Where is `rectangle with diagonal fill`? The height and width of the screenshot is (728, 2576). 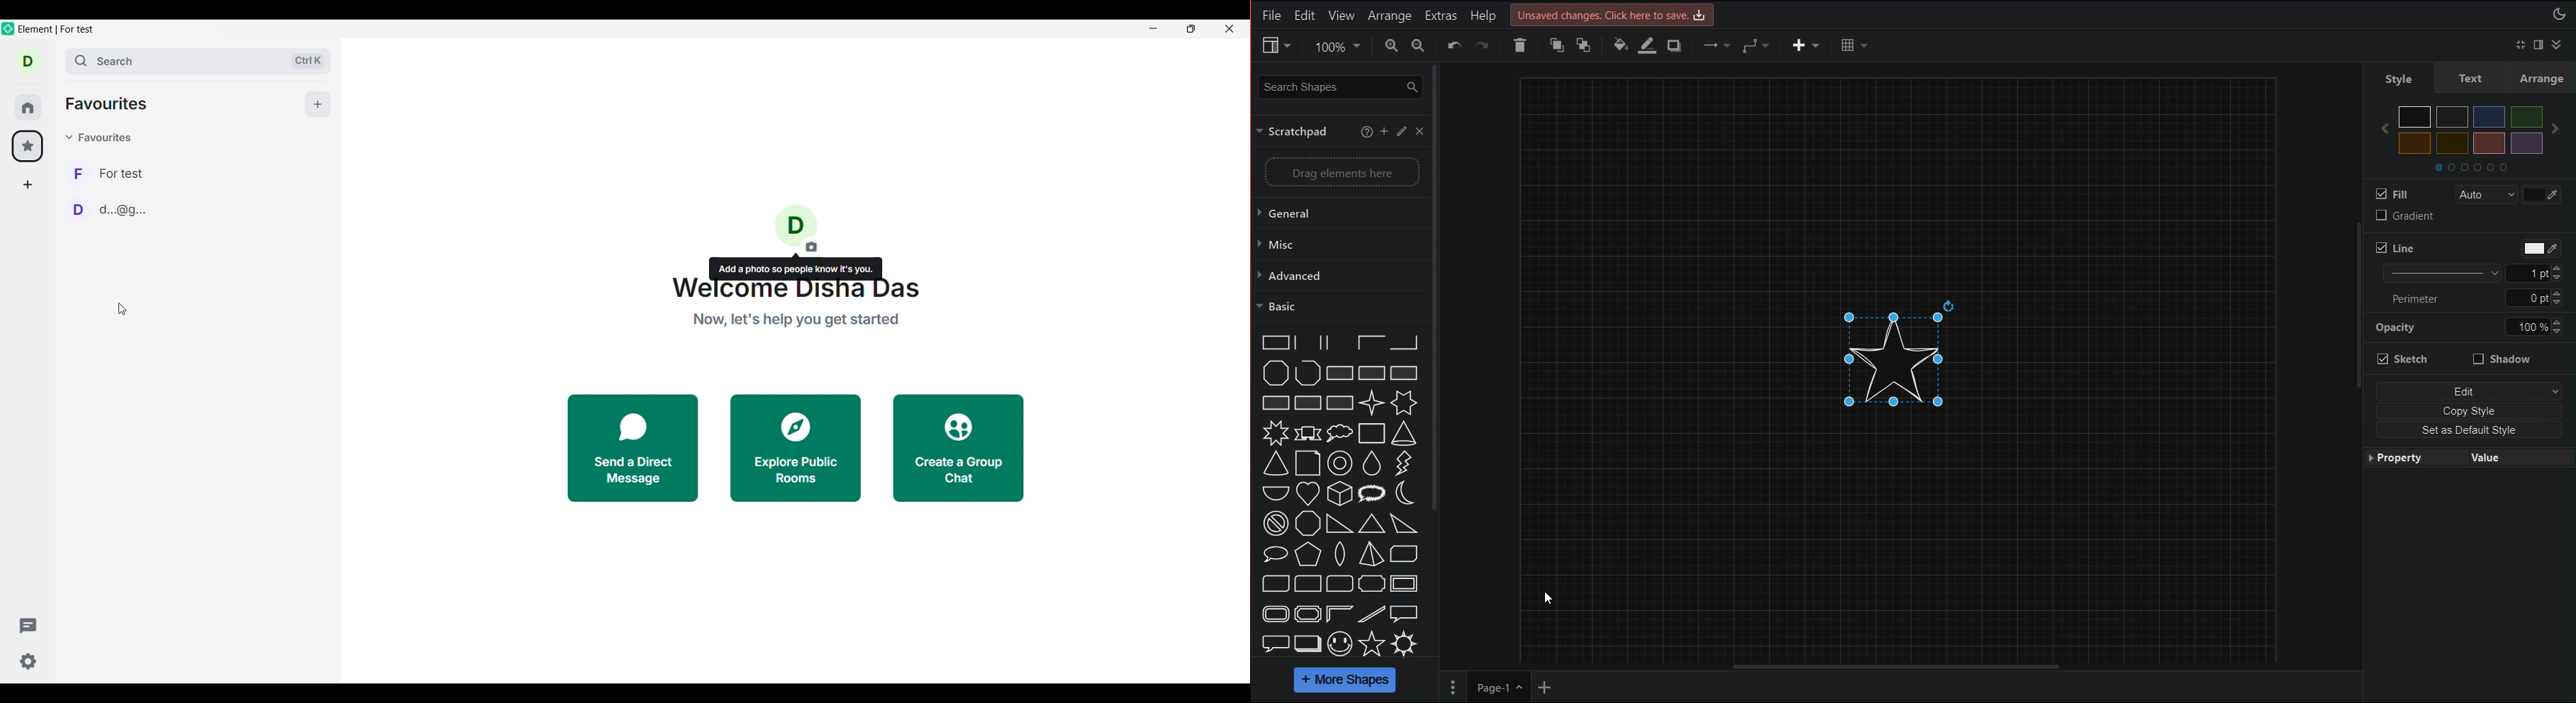
rectangle with diagonal fill is located at coordinates (1338, 373).